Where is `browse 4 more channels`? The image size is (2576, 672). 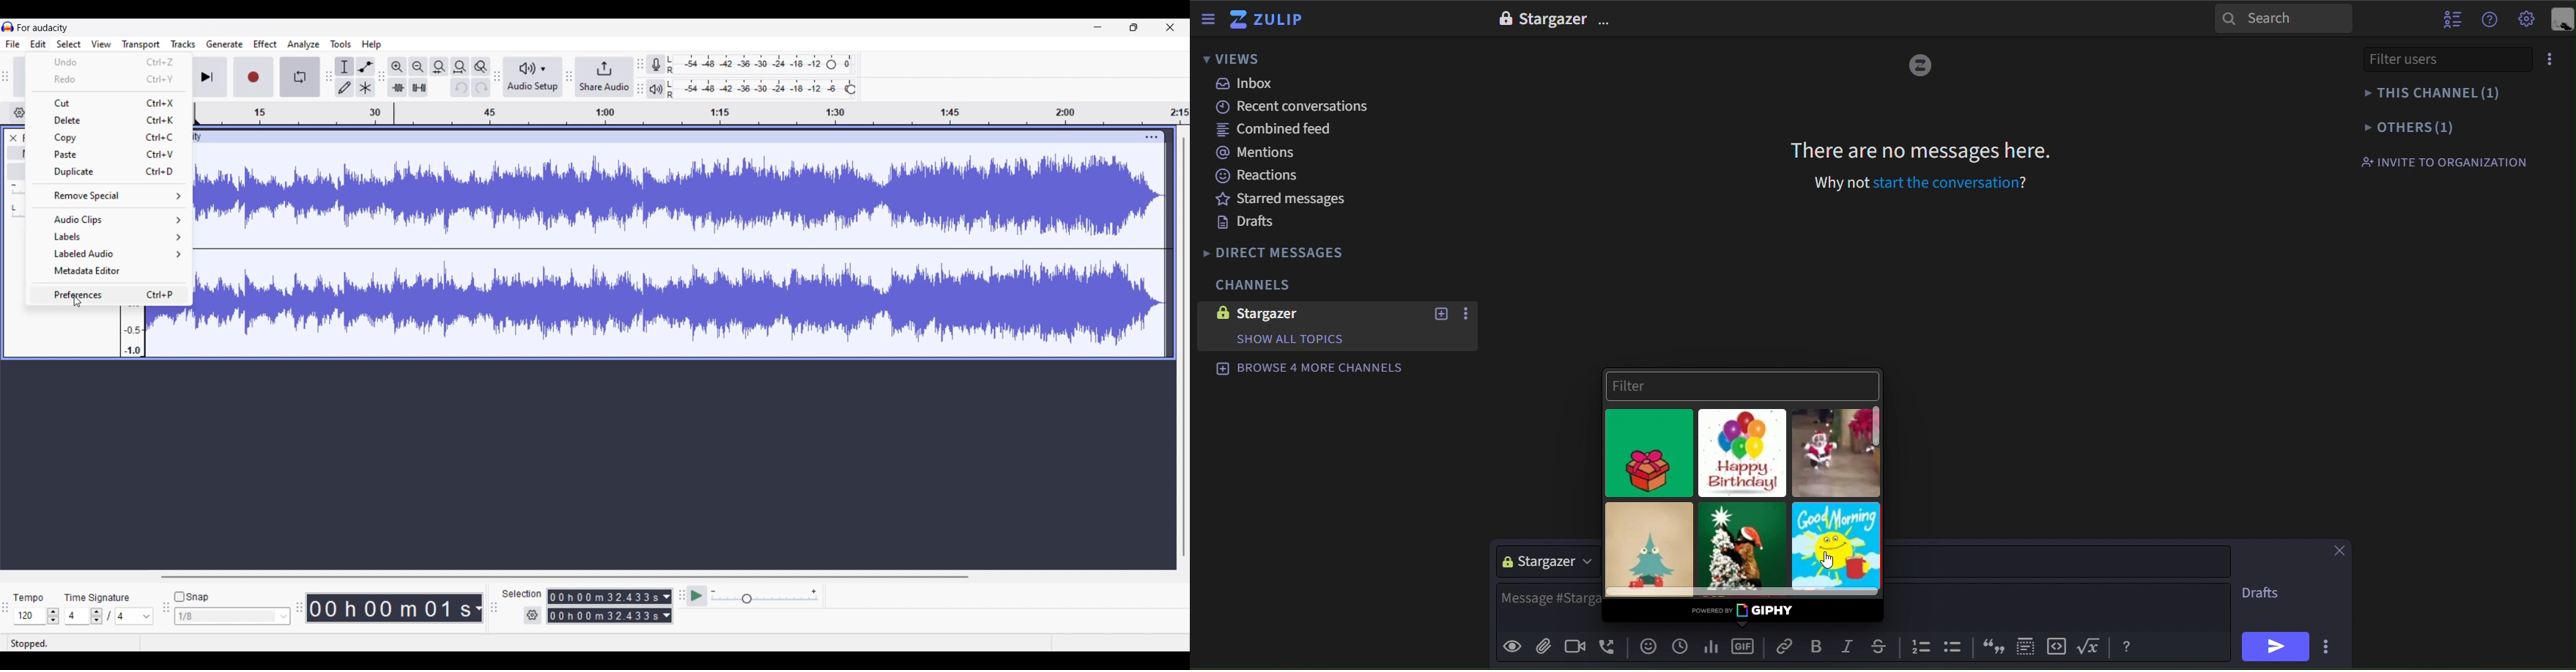 browse 4 more channels is located at coordinates (1310, 367).